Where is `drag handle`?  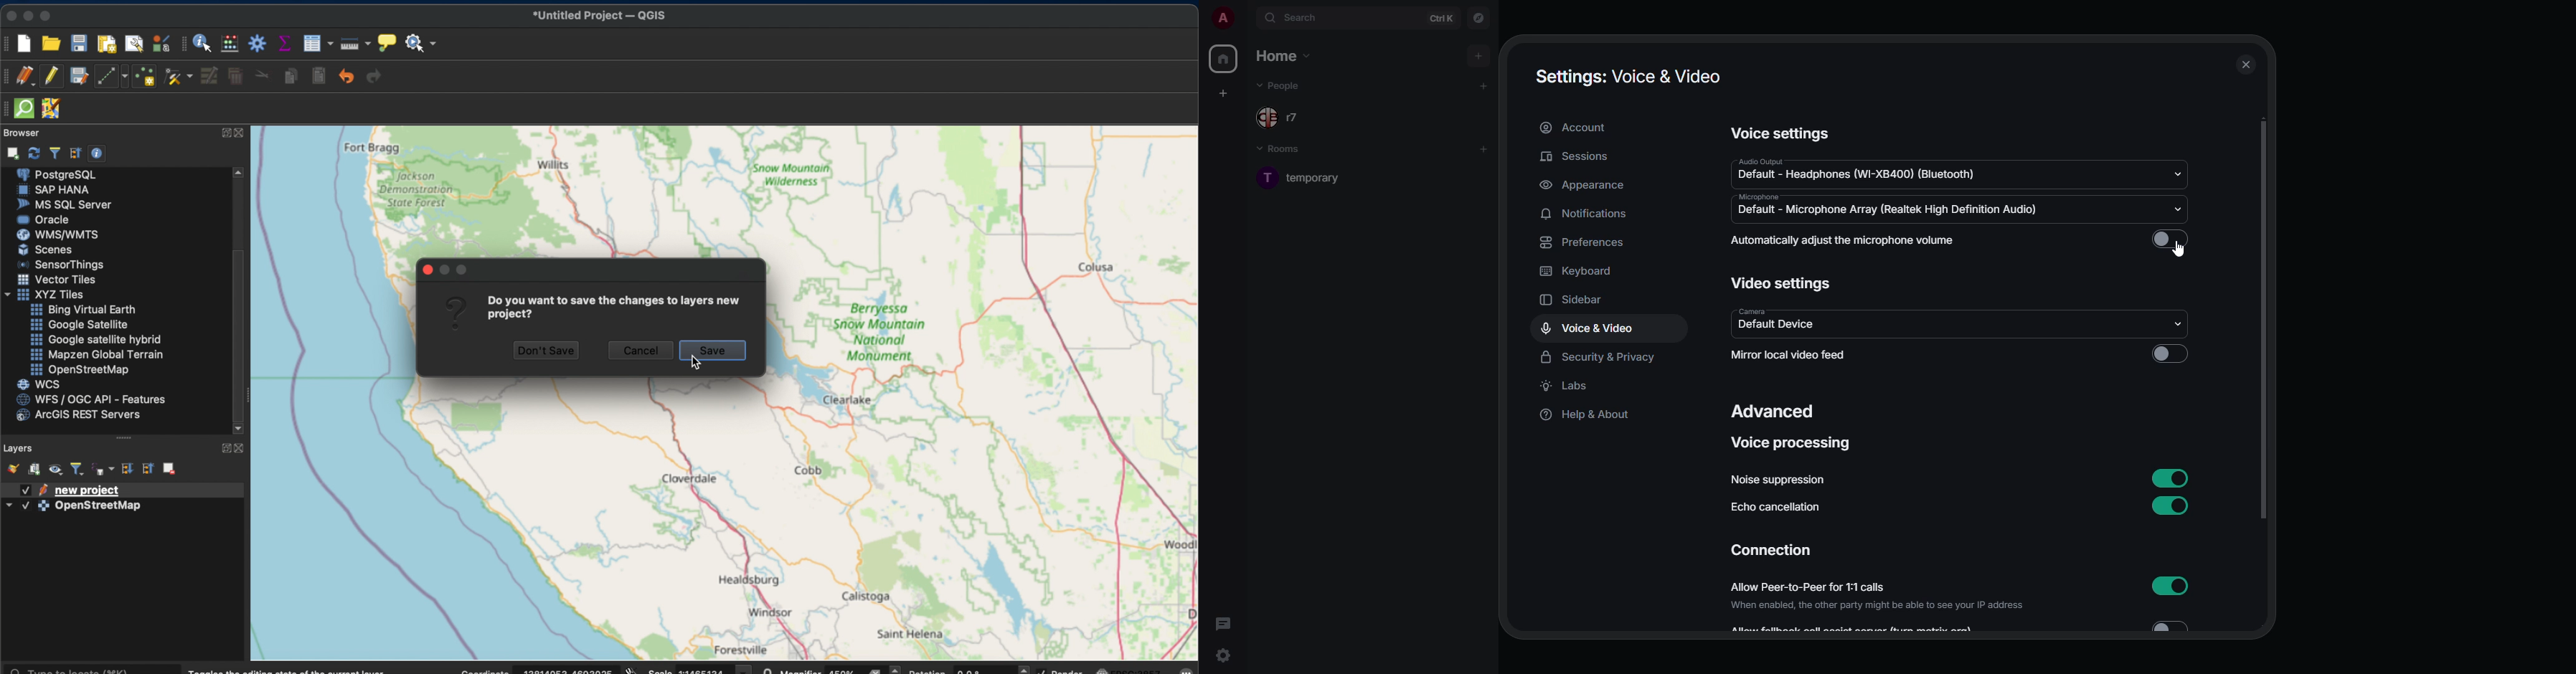
drag handle is located at coordinates (127, 439).